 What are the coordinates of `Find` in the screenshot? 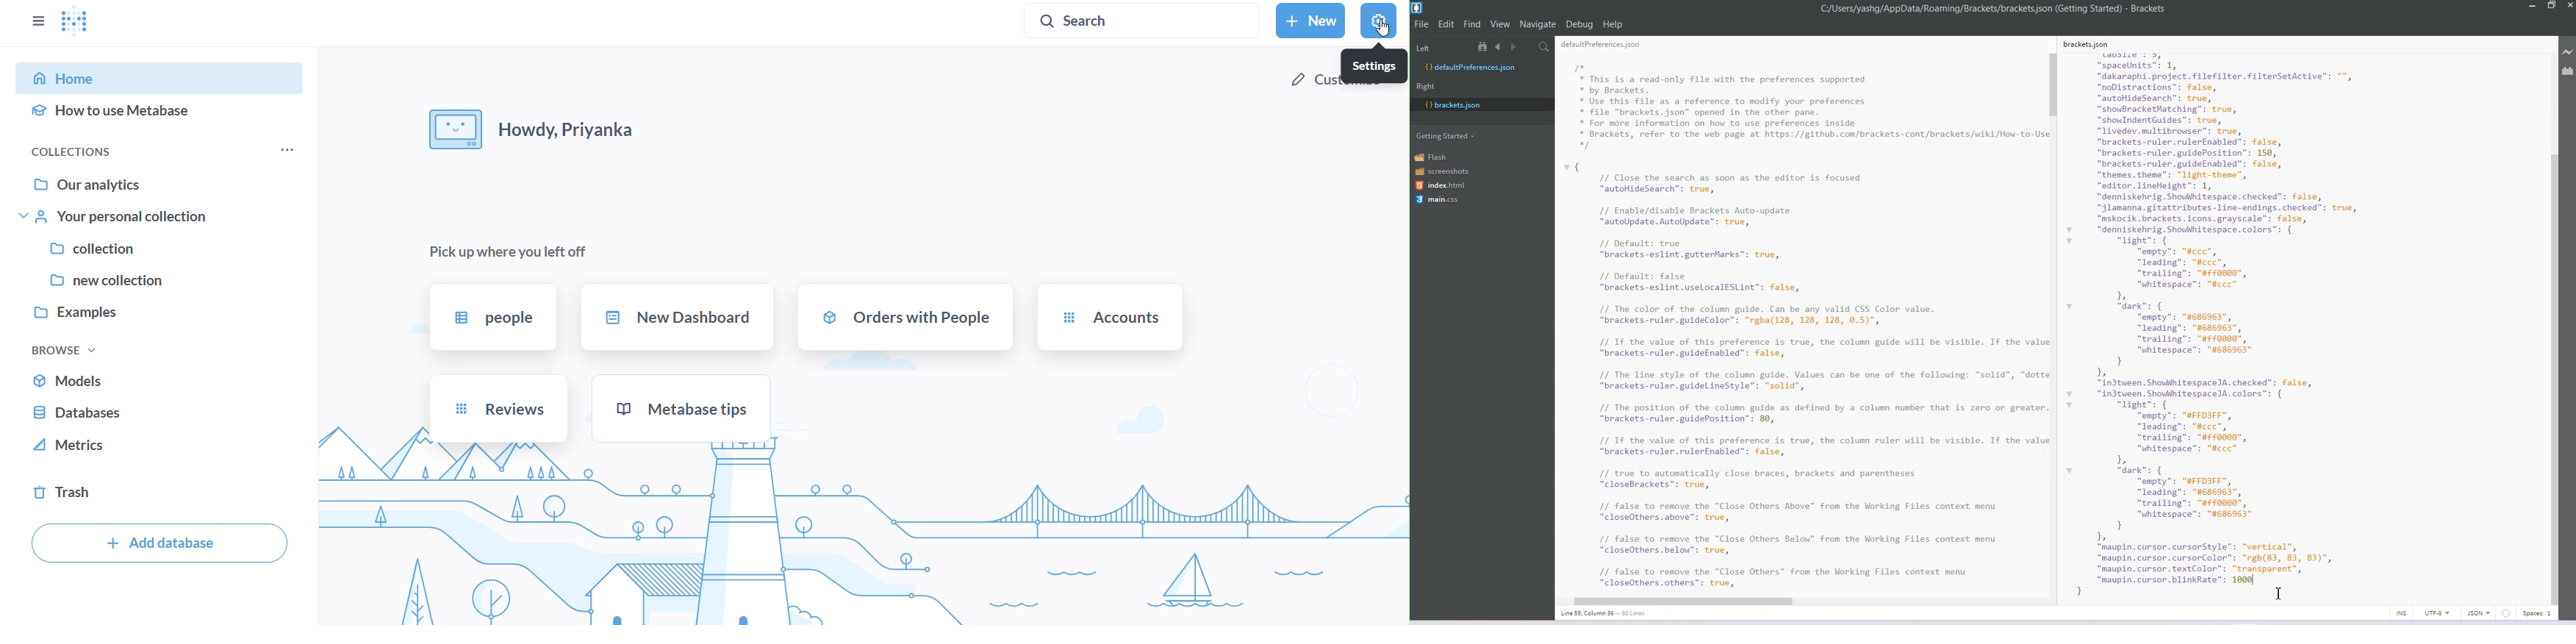 It's located at (1473, 24).